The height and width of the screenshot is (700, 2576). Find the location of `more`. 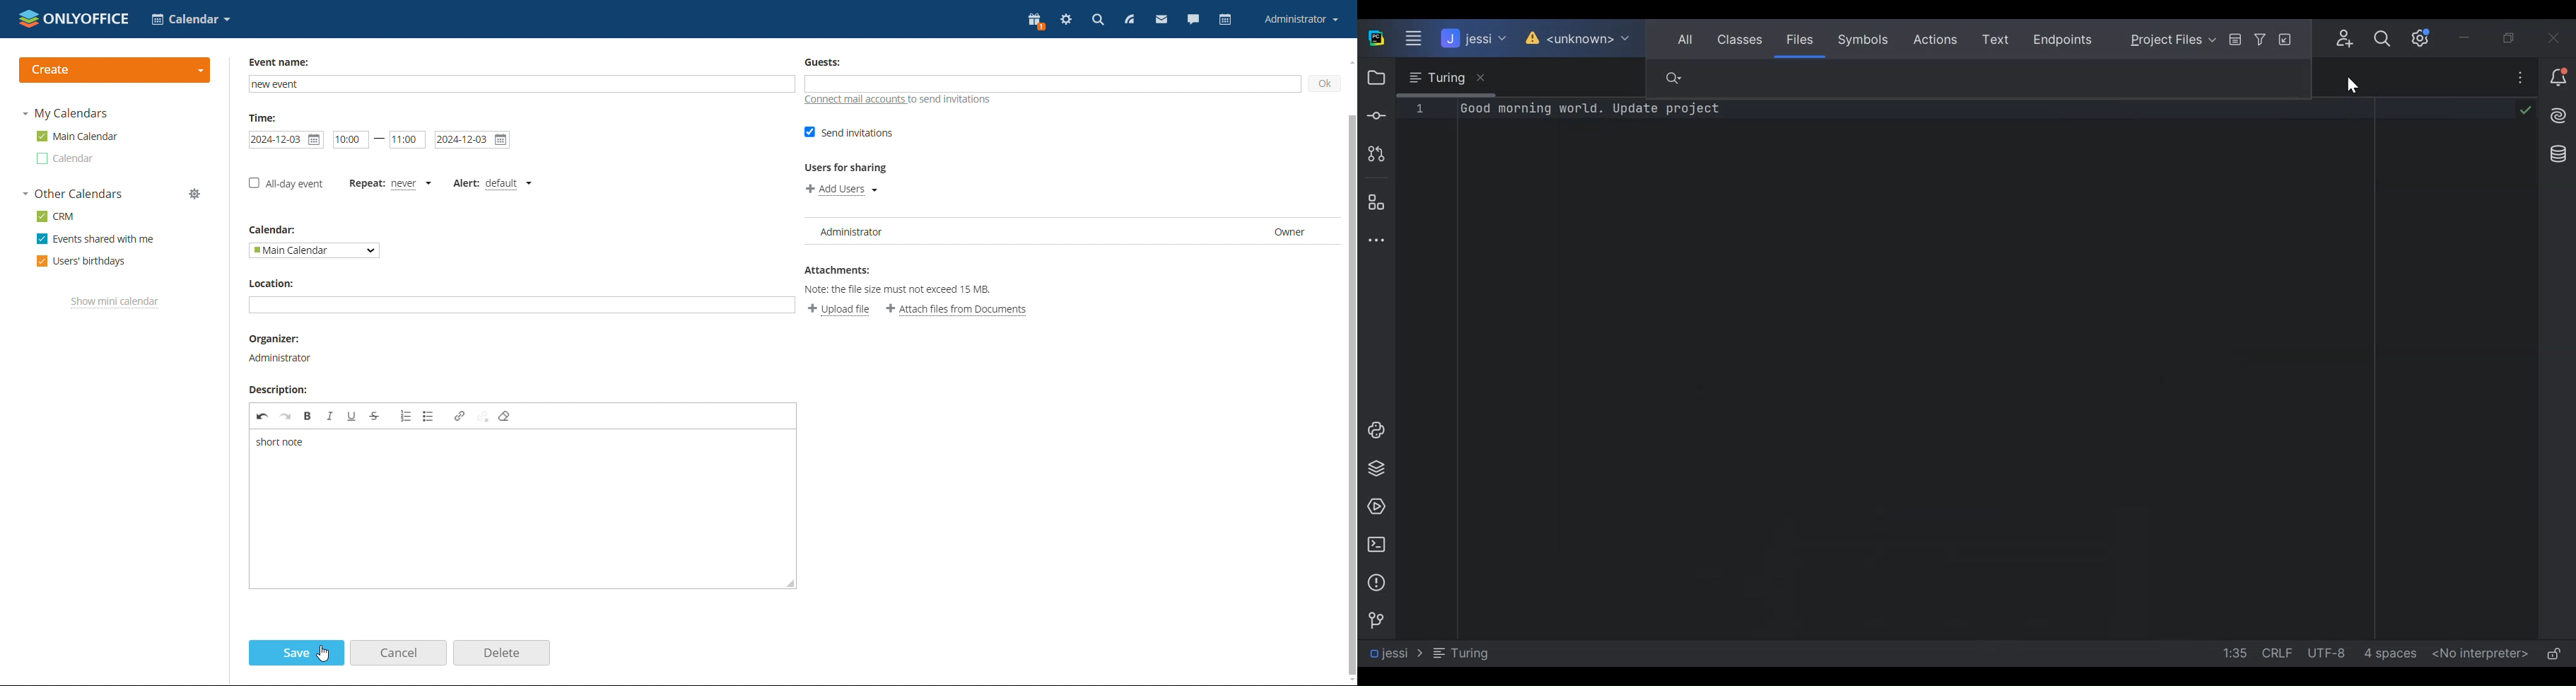

more is located at coordinates (2522, 76).